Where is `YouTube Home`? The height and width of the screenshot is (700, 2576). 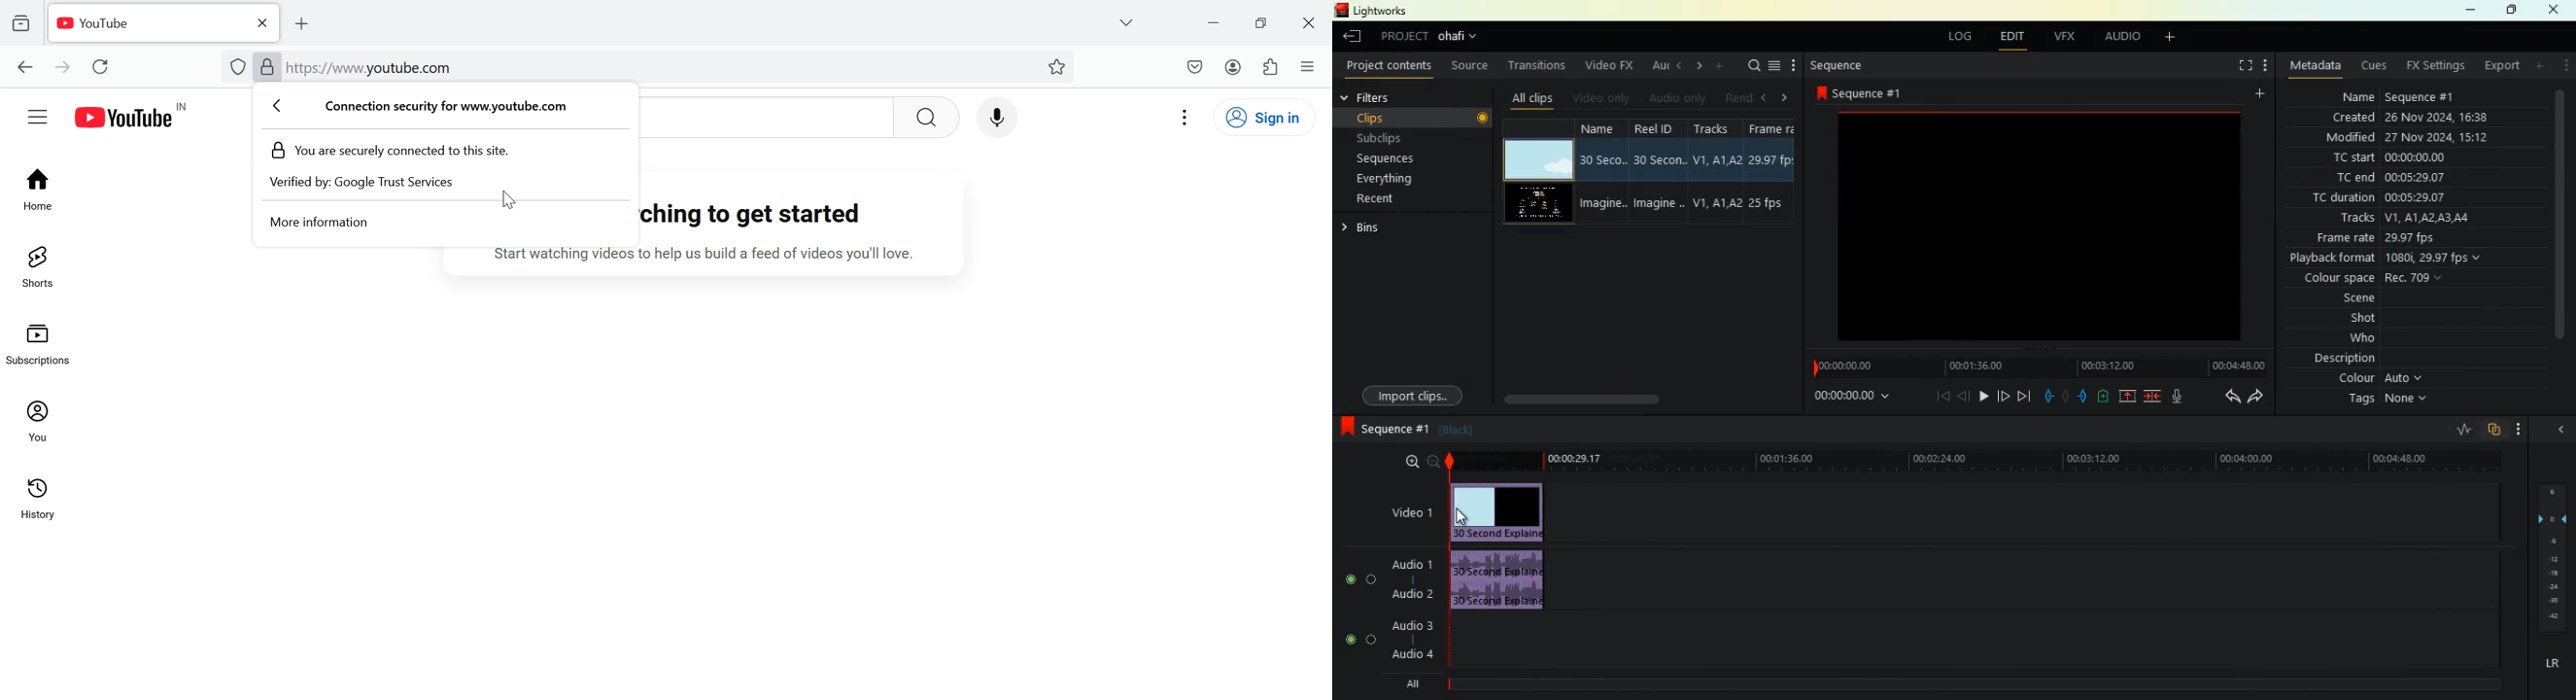
YouTube Home is located at coordinates (141, 116).